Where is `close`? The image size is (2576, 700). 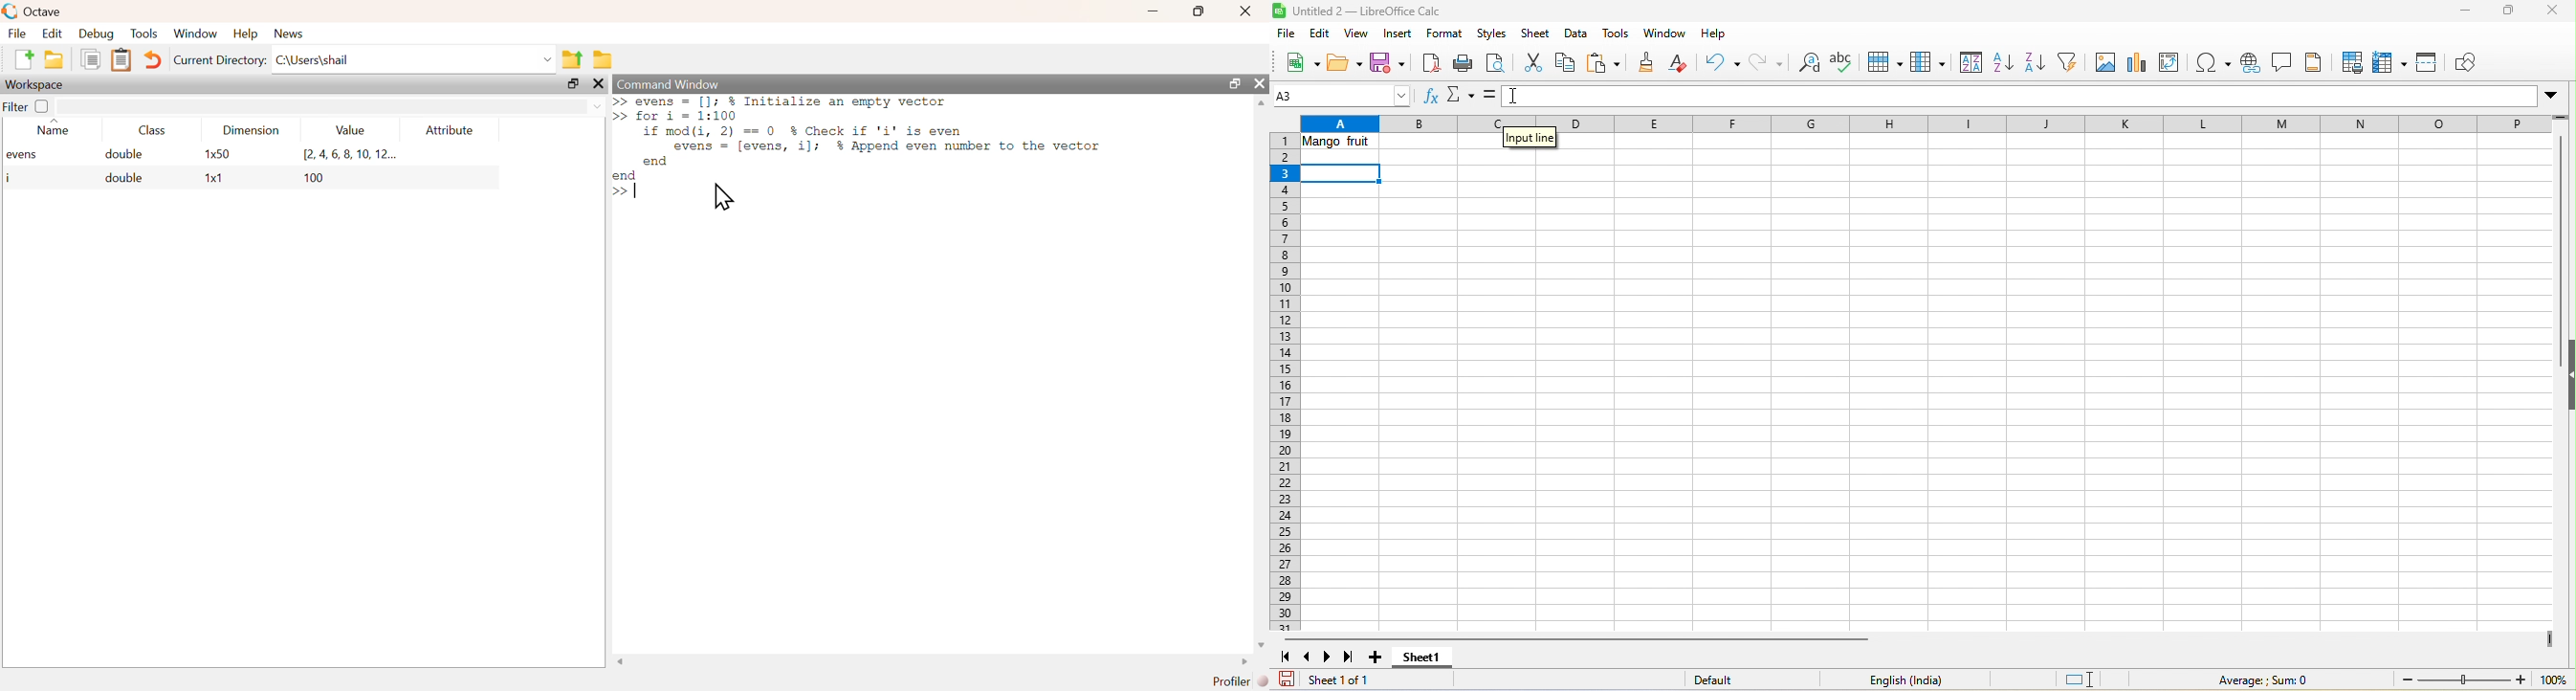 close is located at coordinates (2548, 14).